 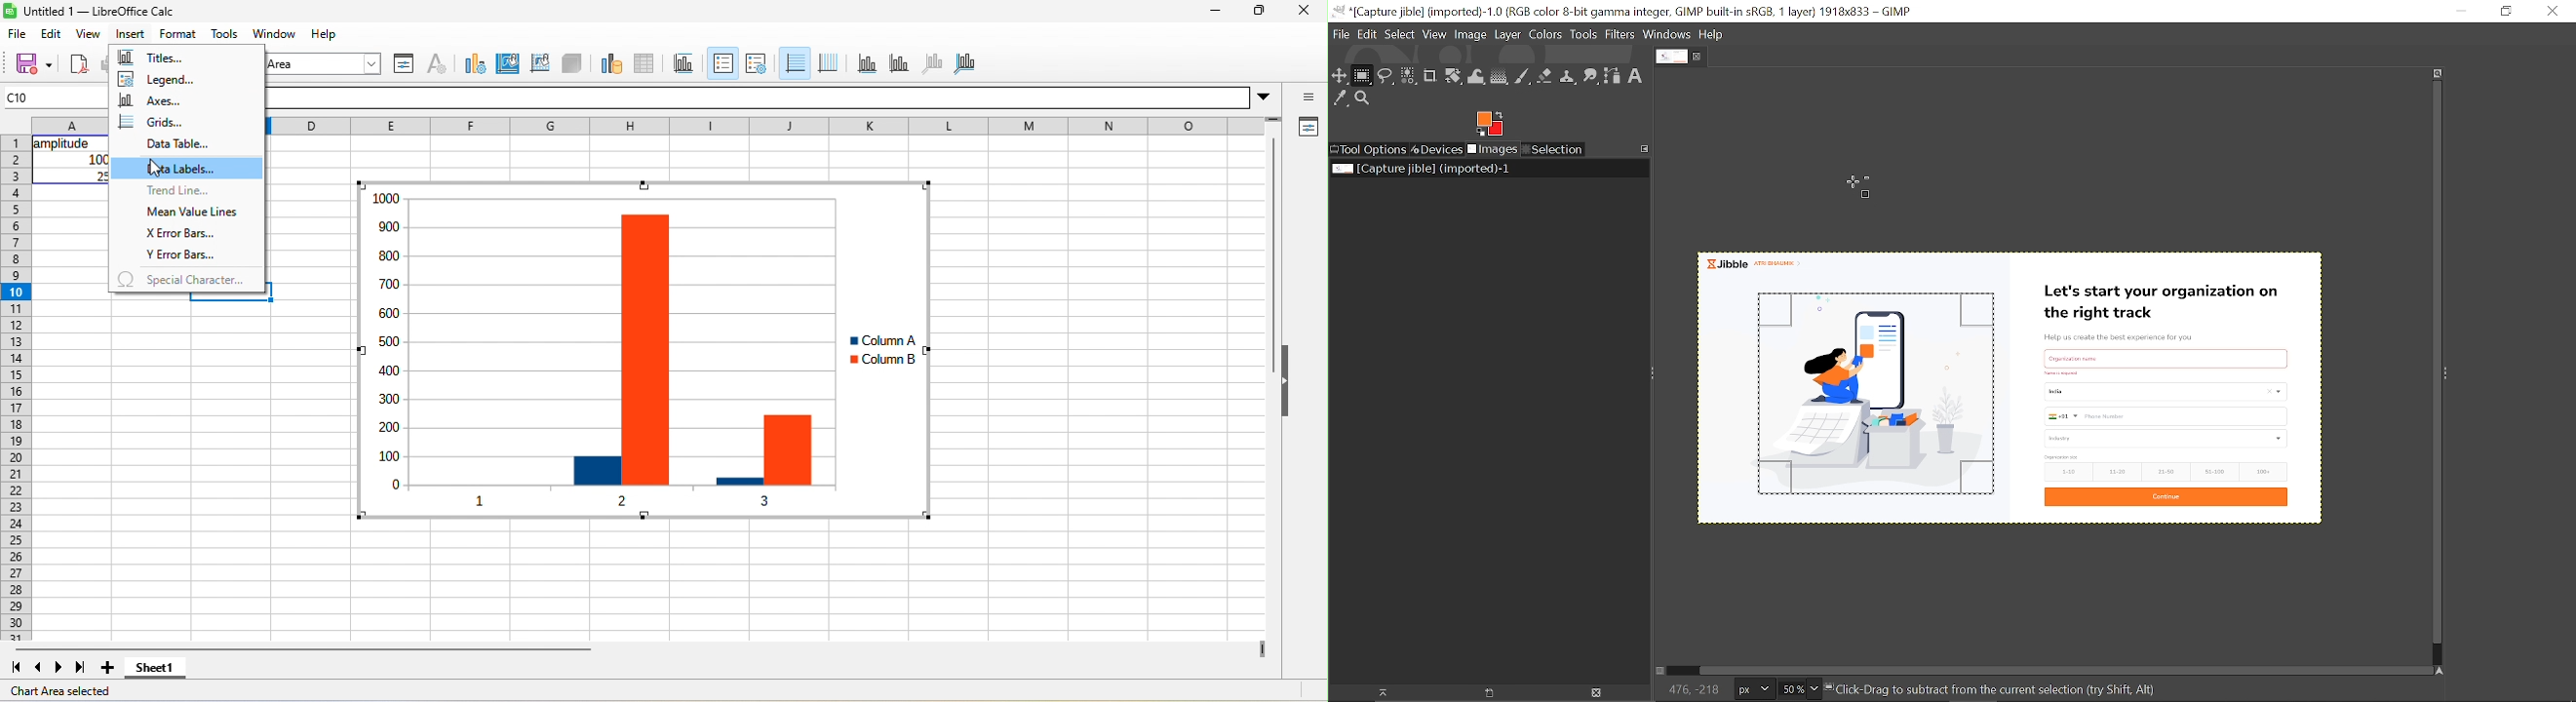 What do you see at coordinates (1699, 57) in the screenshot?
I see `Close tab` at bounding box center [1699, 57].